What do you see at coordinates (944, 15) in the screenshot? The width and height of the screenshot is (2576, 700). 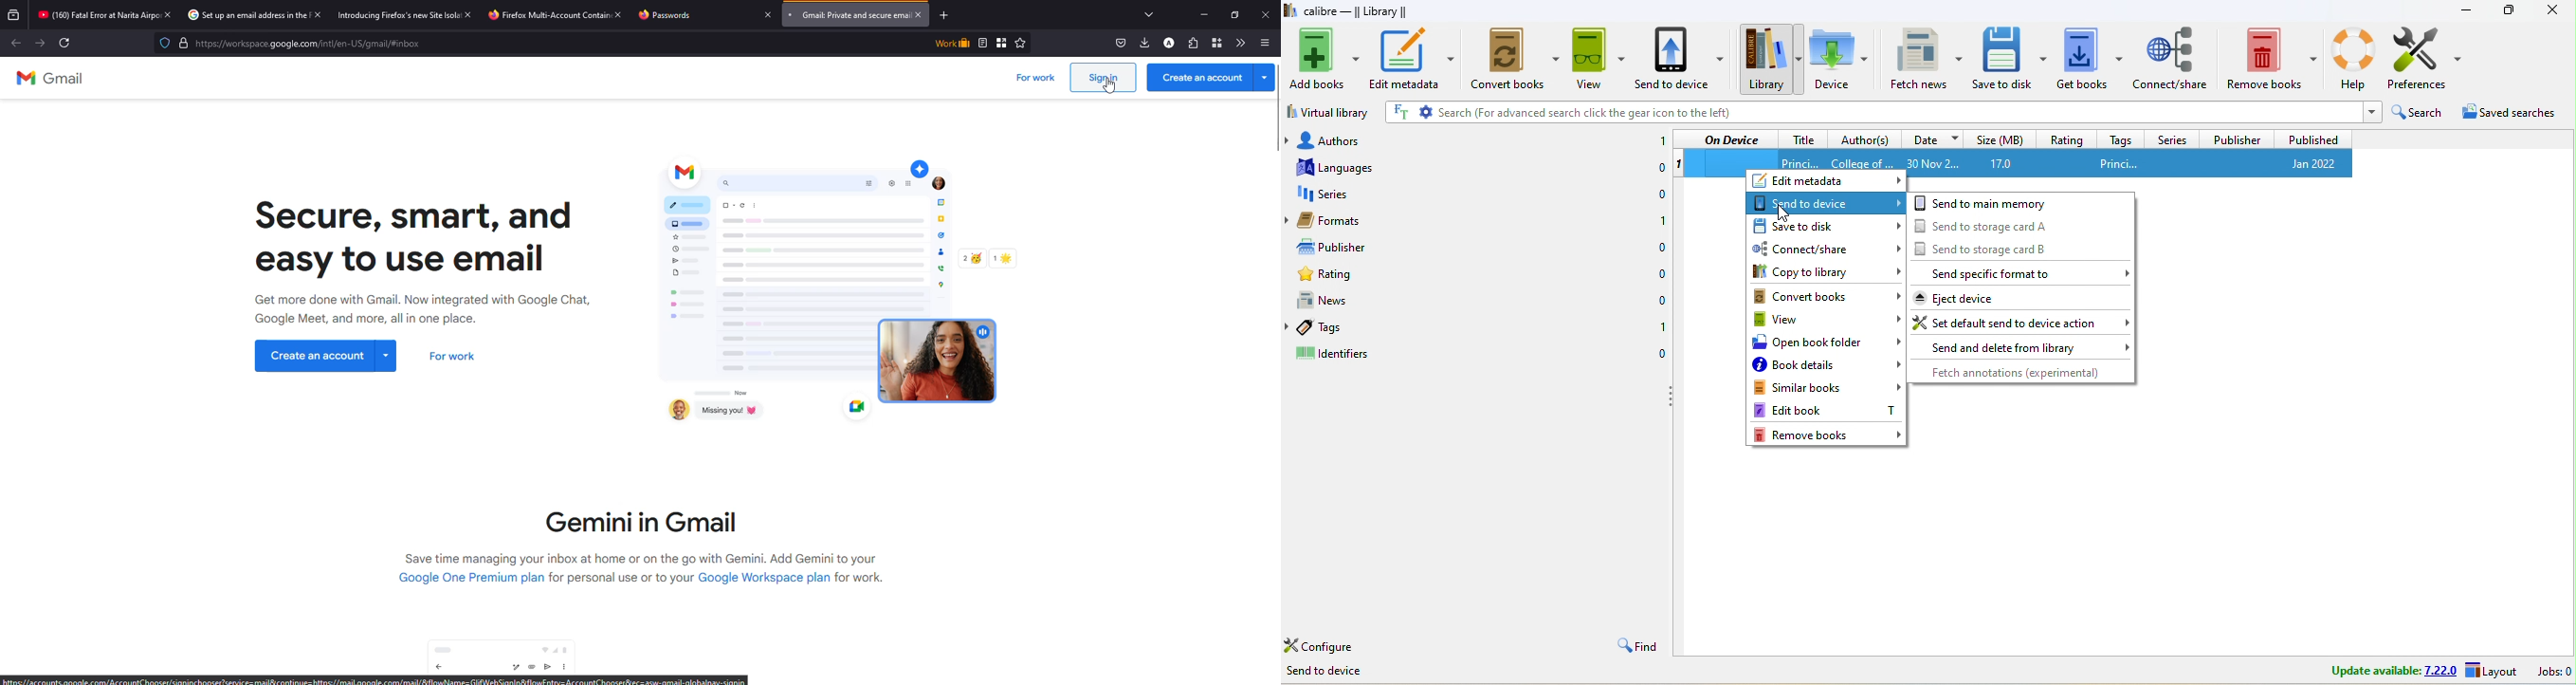 I see `add` at bounding box center [944, 15].